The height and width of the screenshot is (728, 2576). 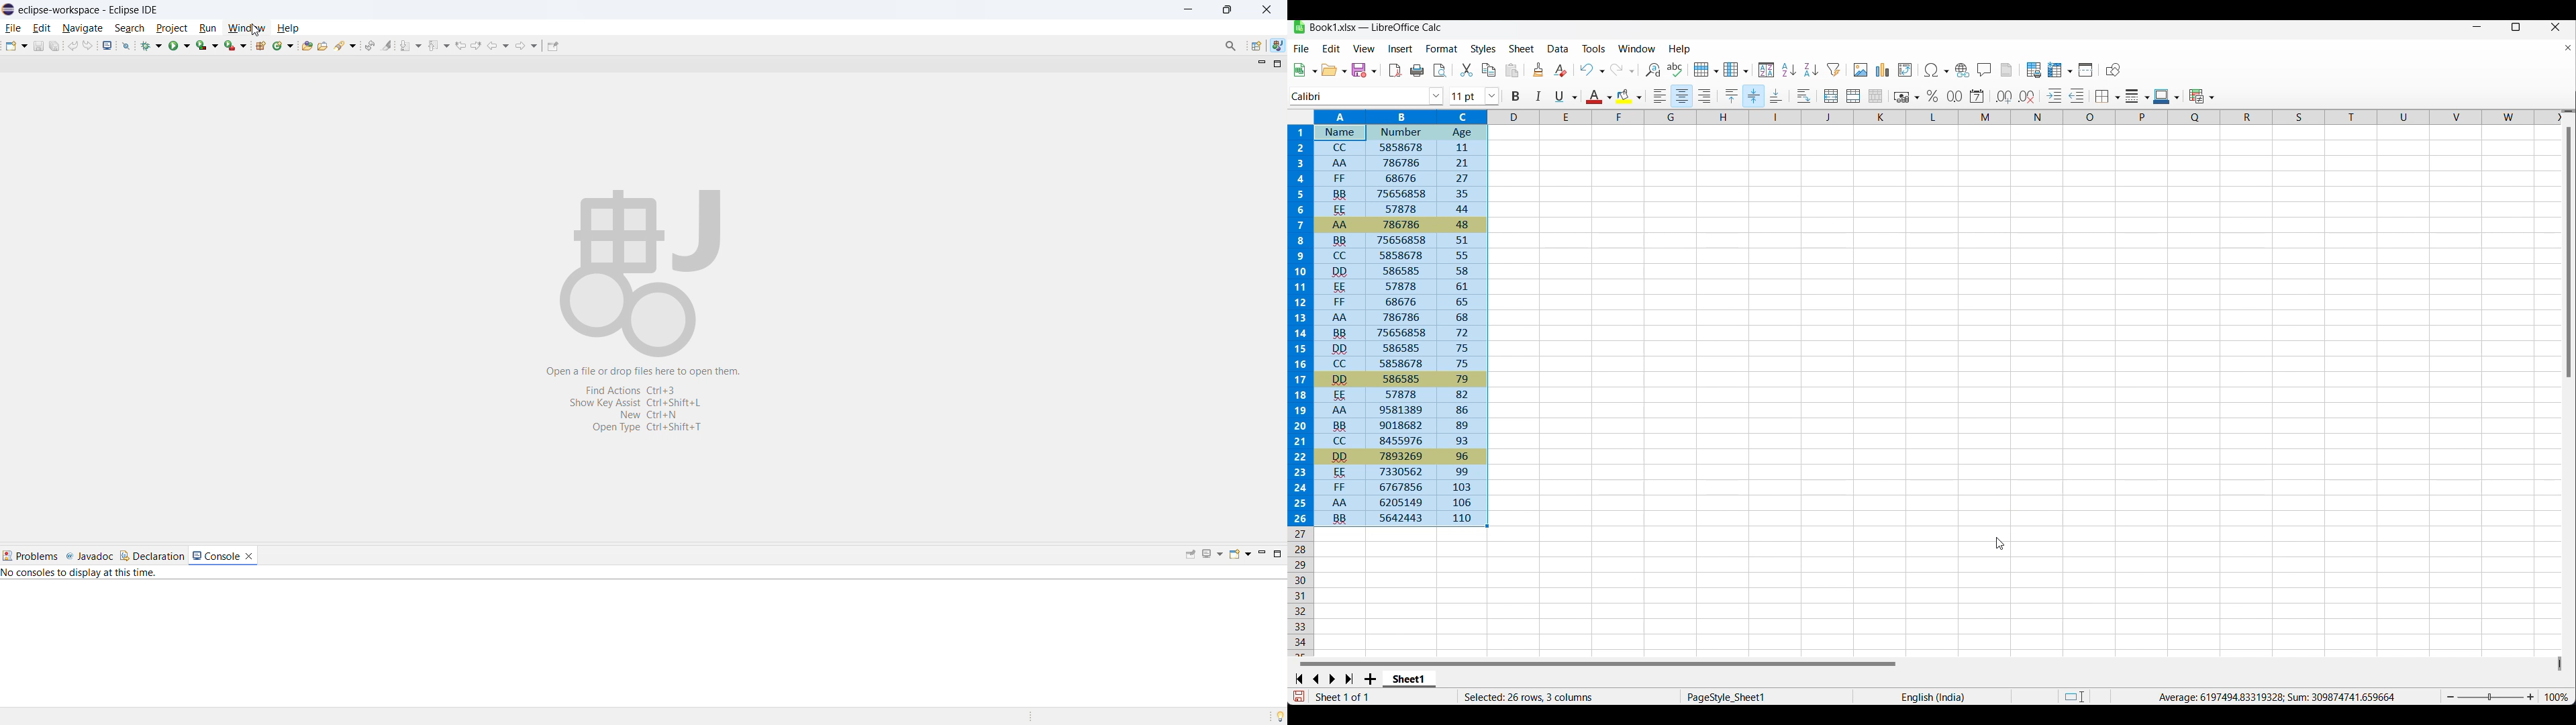 What do you see at coordinates (1568, 697) in the screenshot?
I see `Rows and columns in current selection` at bounding box center [1568, 697].